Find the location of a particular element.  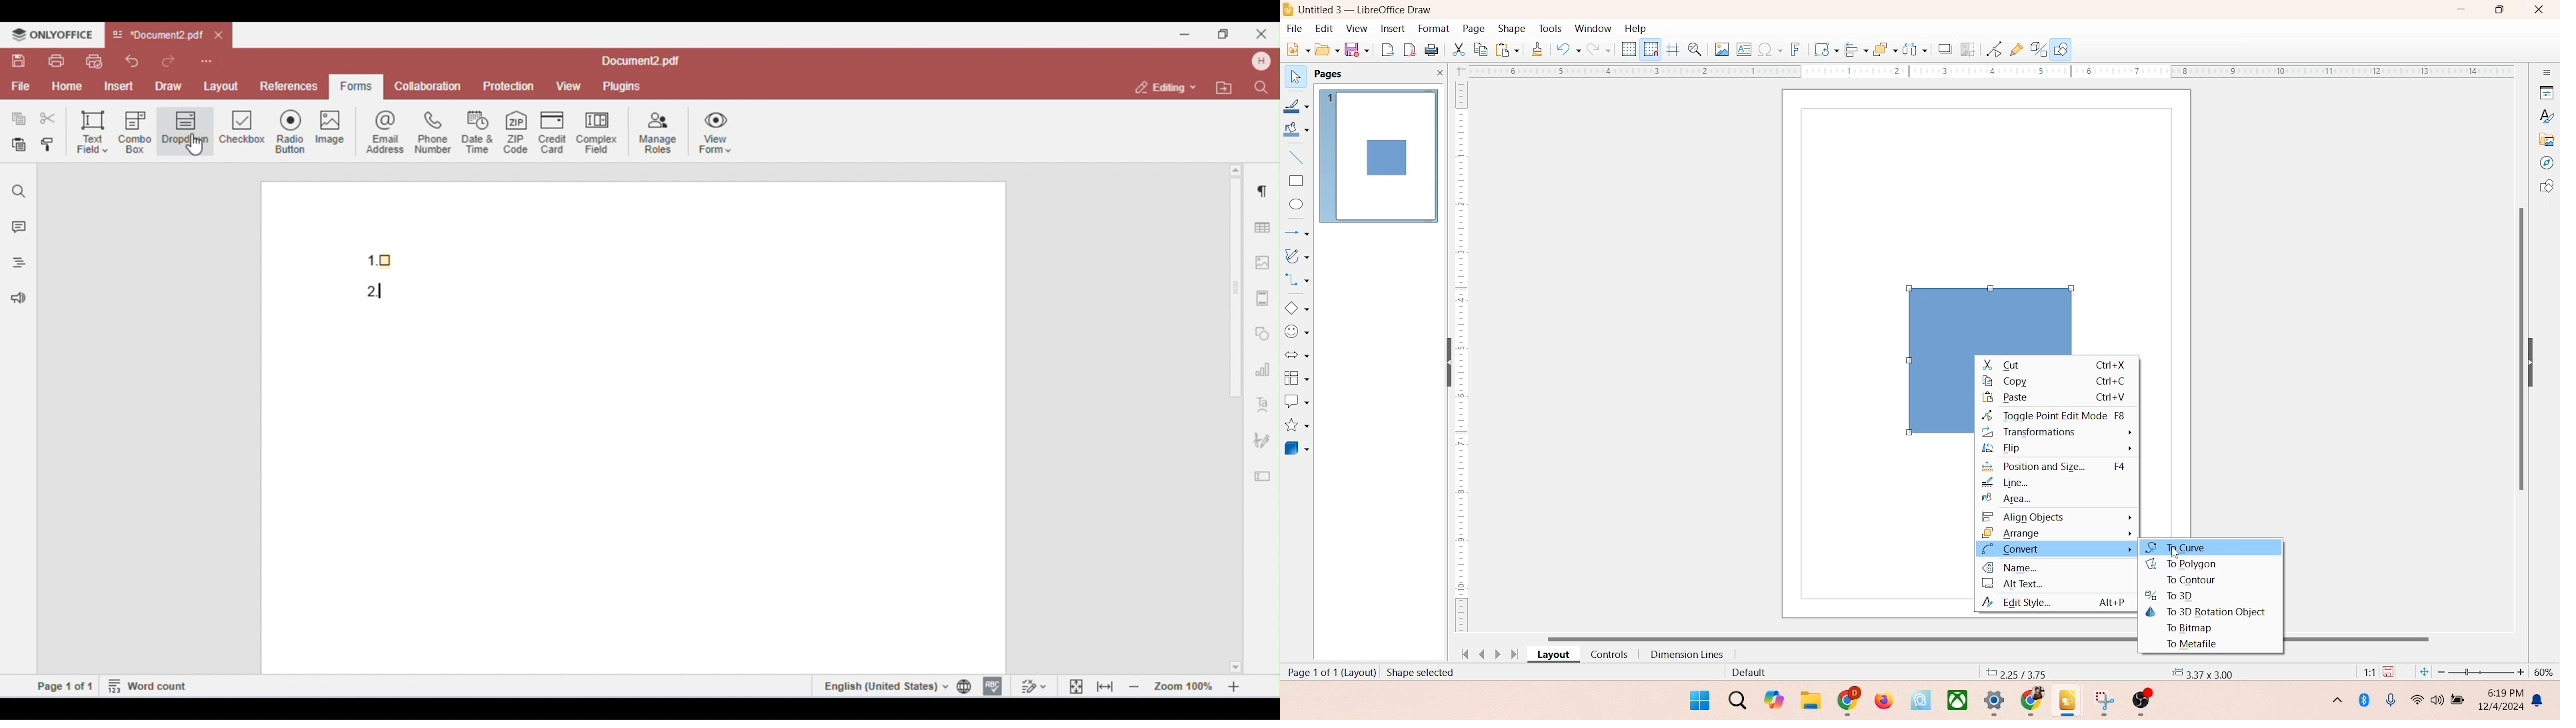

name is located at coordinates (2058, 569).